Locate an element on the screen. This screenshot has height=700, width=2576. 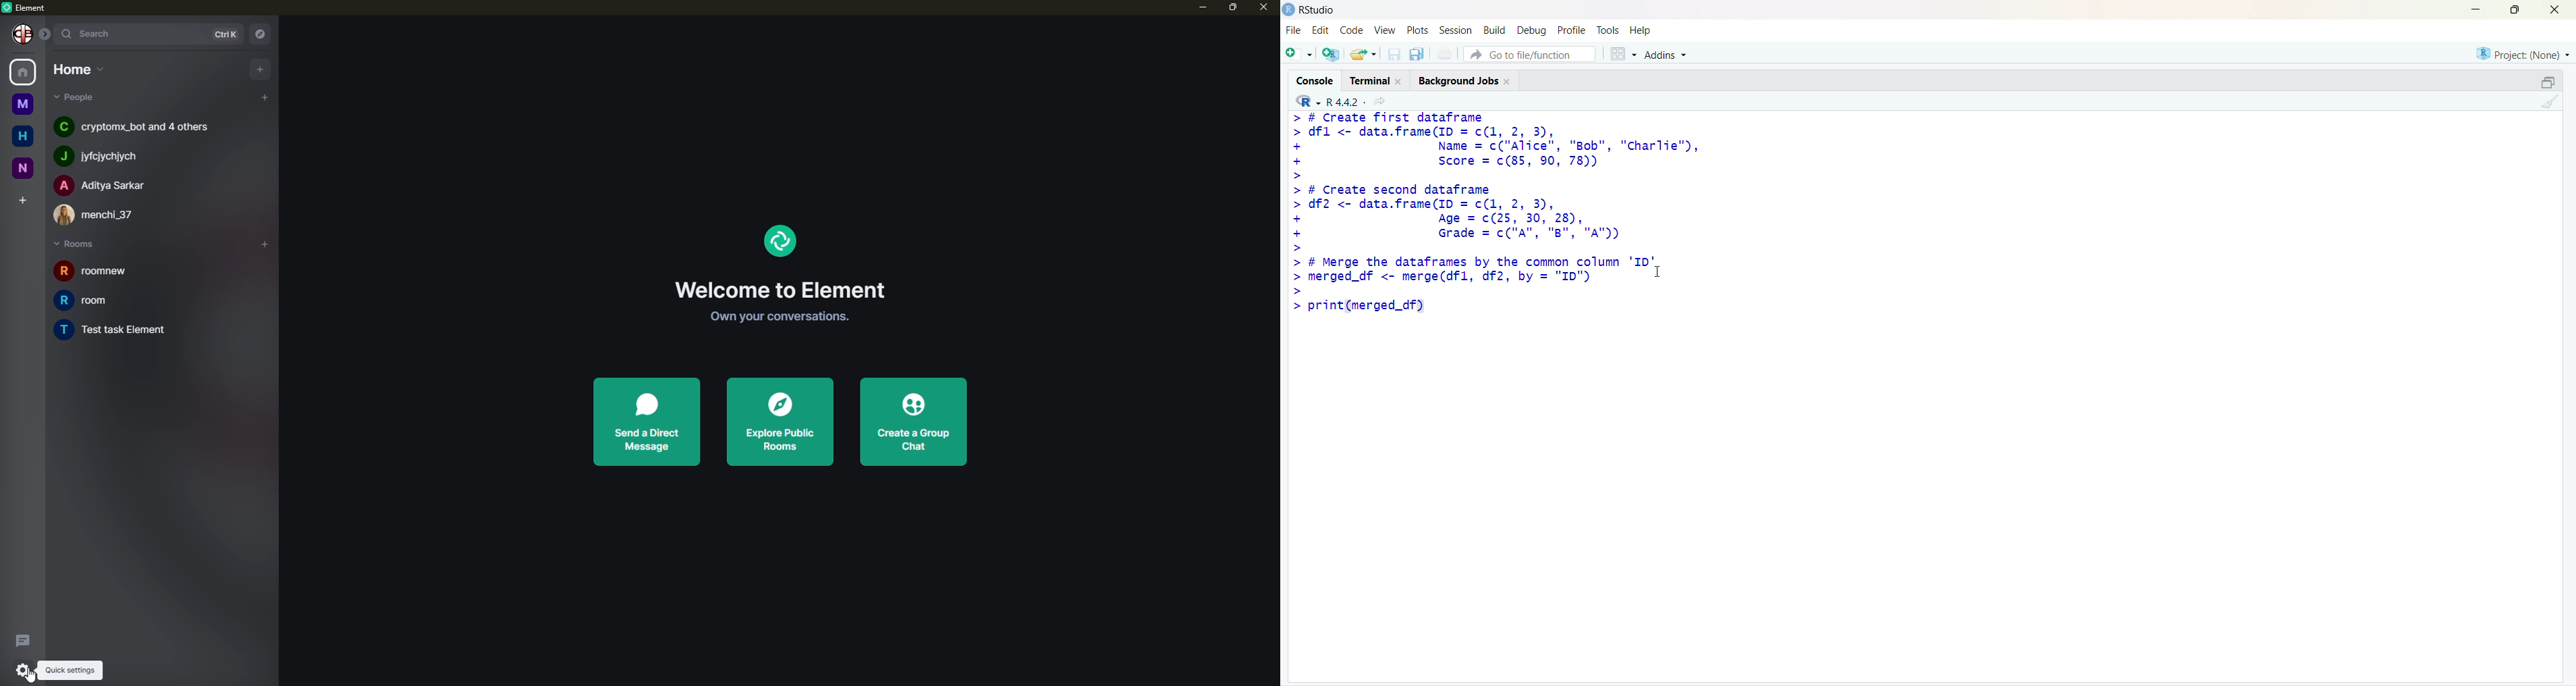
create a project is located at coordinates (1332, 53).